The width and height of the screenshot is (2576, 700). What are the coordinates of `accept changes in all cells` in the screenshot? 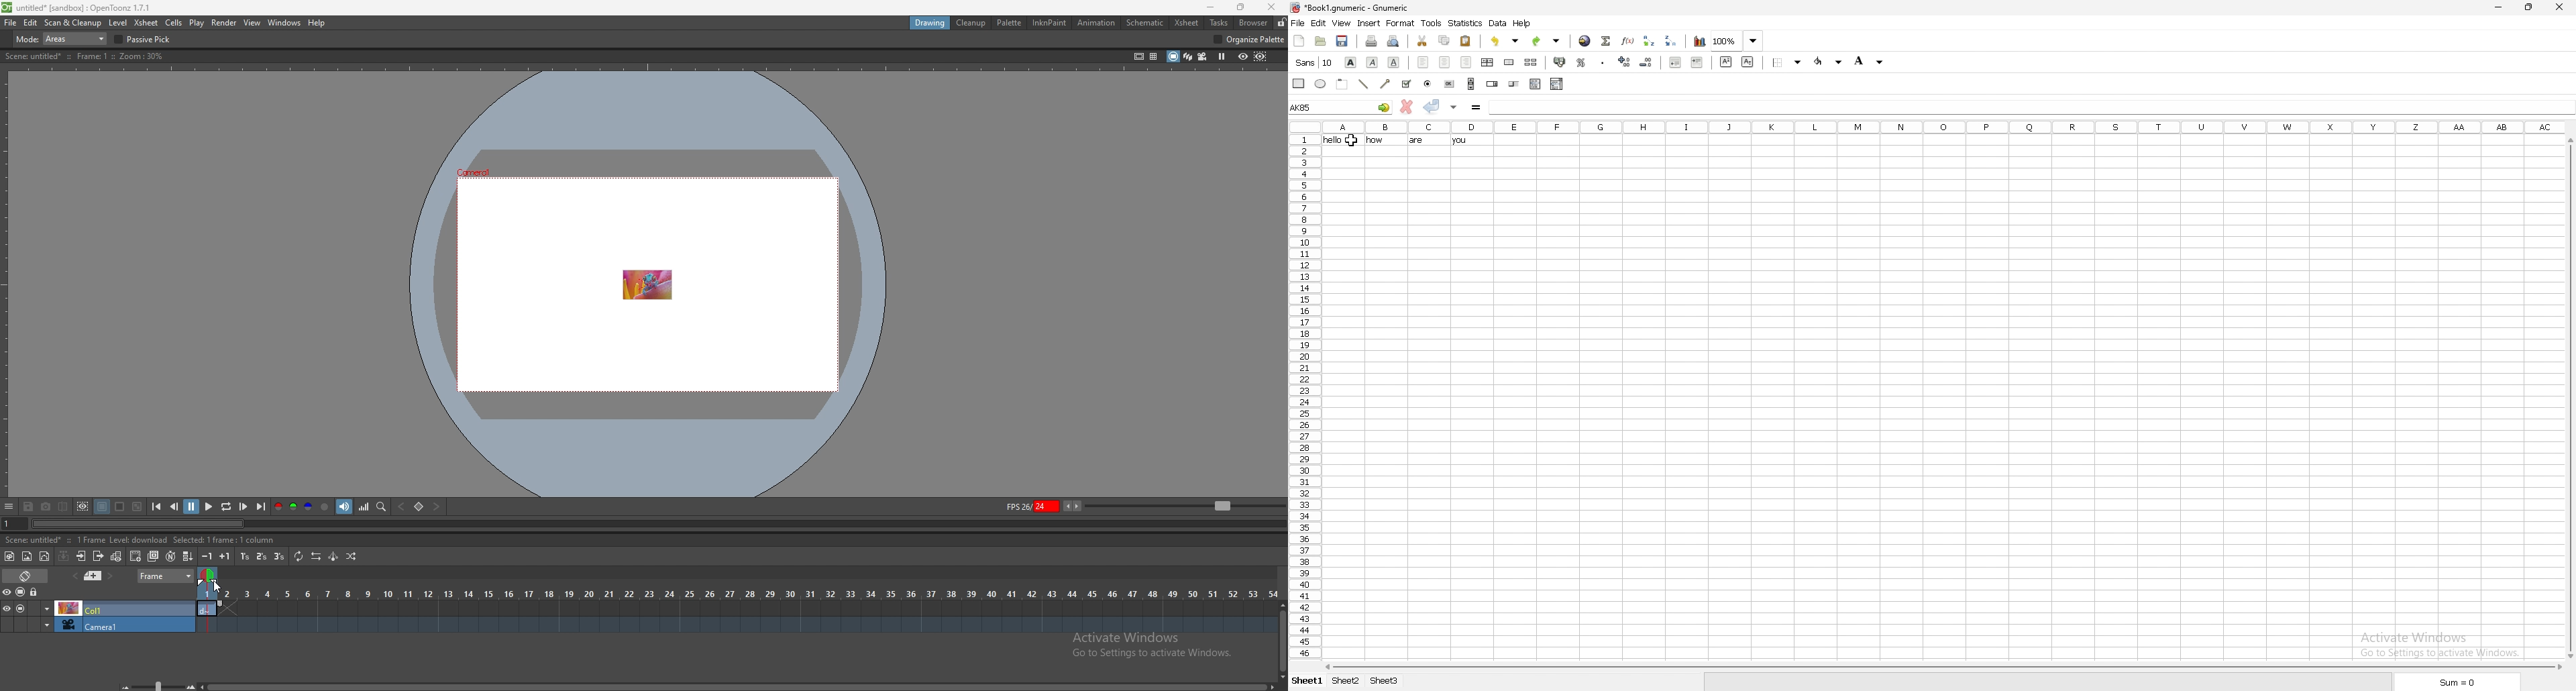 It's located at (1454, 107).